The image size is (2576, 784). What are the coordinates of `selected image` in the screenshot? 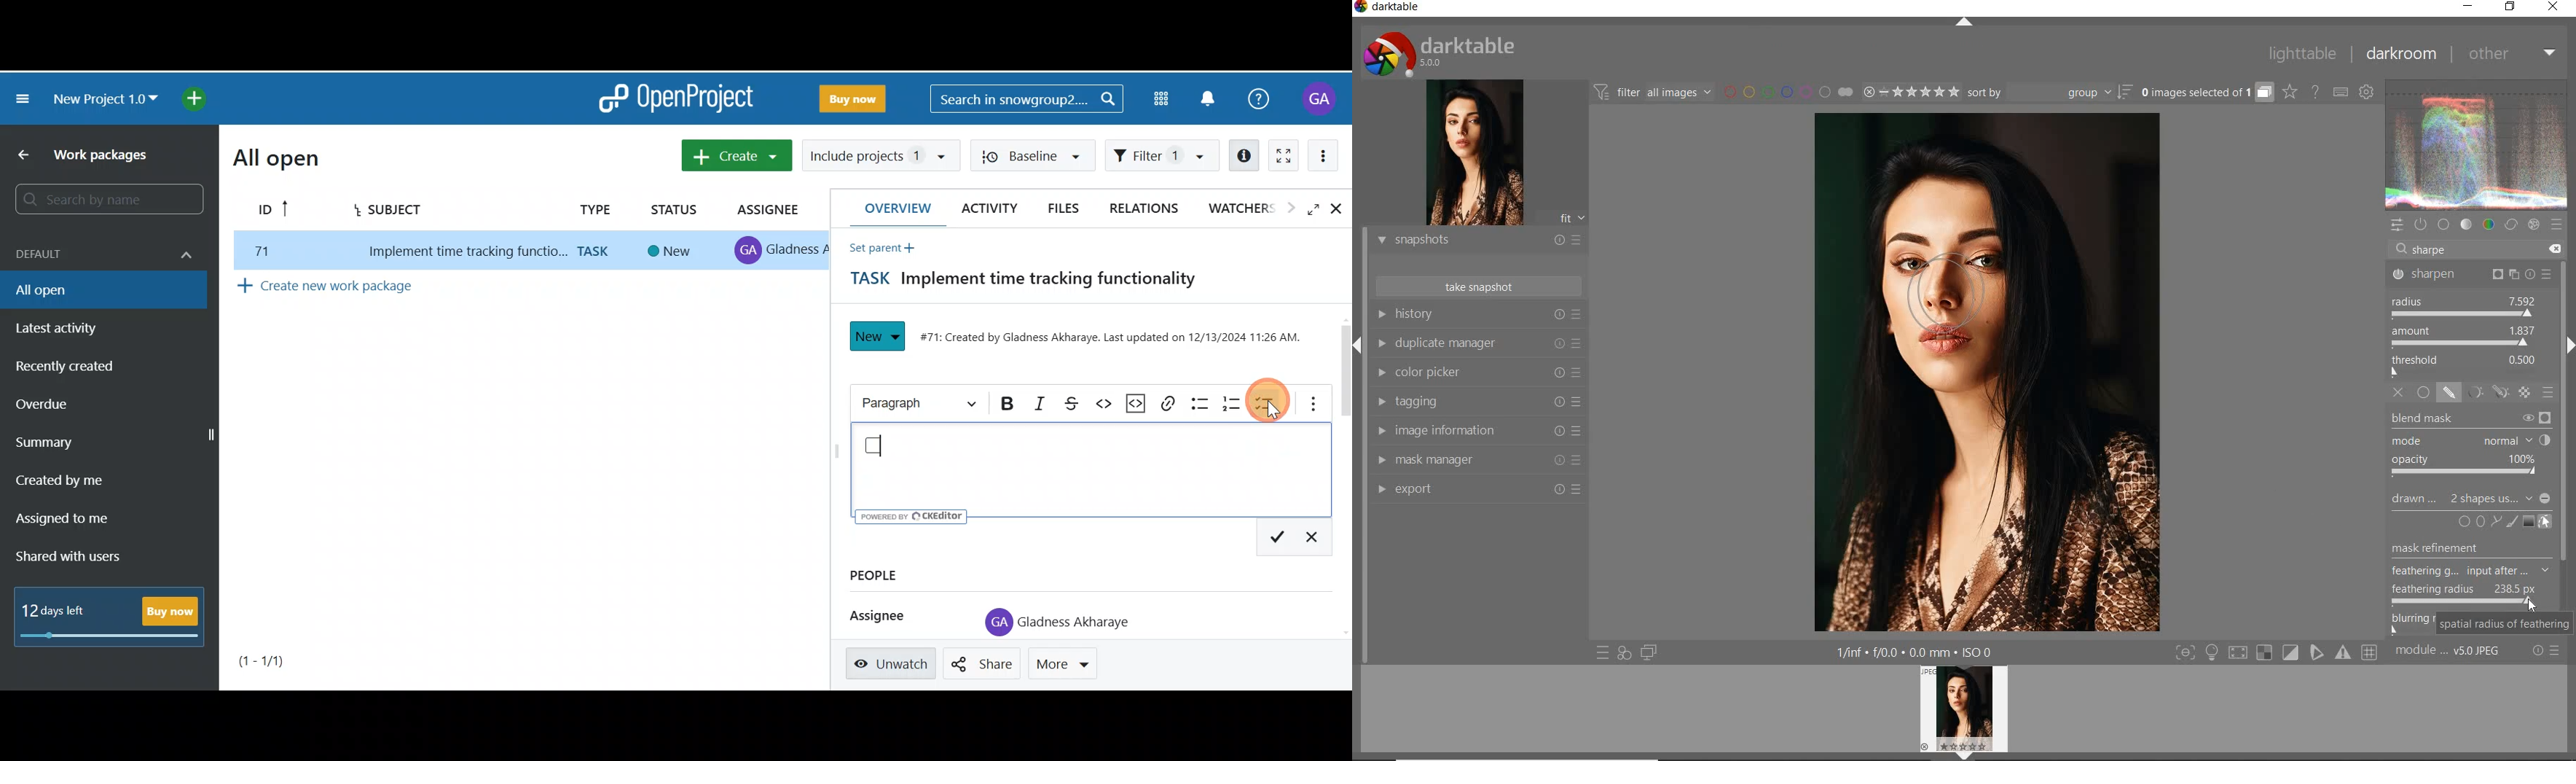 It's located at (1988, 377).